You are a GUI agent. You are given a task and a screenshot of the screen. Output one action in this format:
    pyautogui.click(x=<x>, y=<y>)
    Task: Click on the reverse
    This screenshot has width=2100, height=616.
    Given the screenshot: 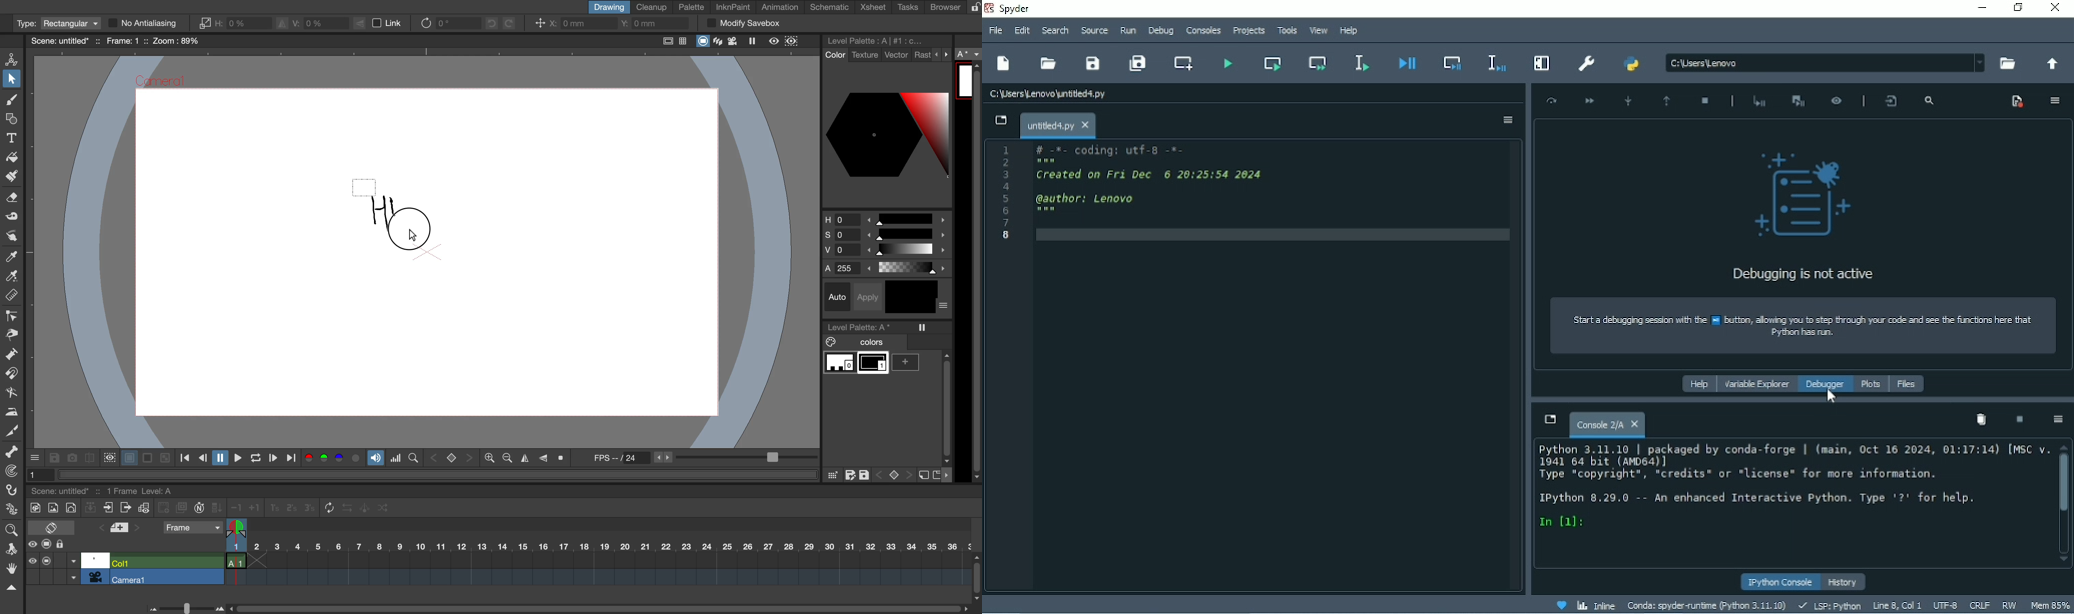 What is the action you would take?
    pyautogui.click(x=347, y=508)
    